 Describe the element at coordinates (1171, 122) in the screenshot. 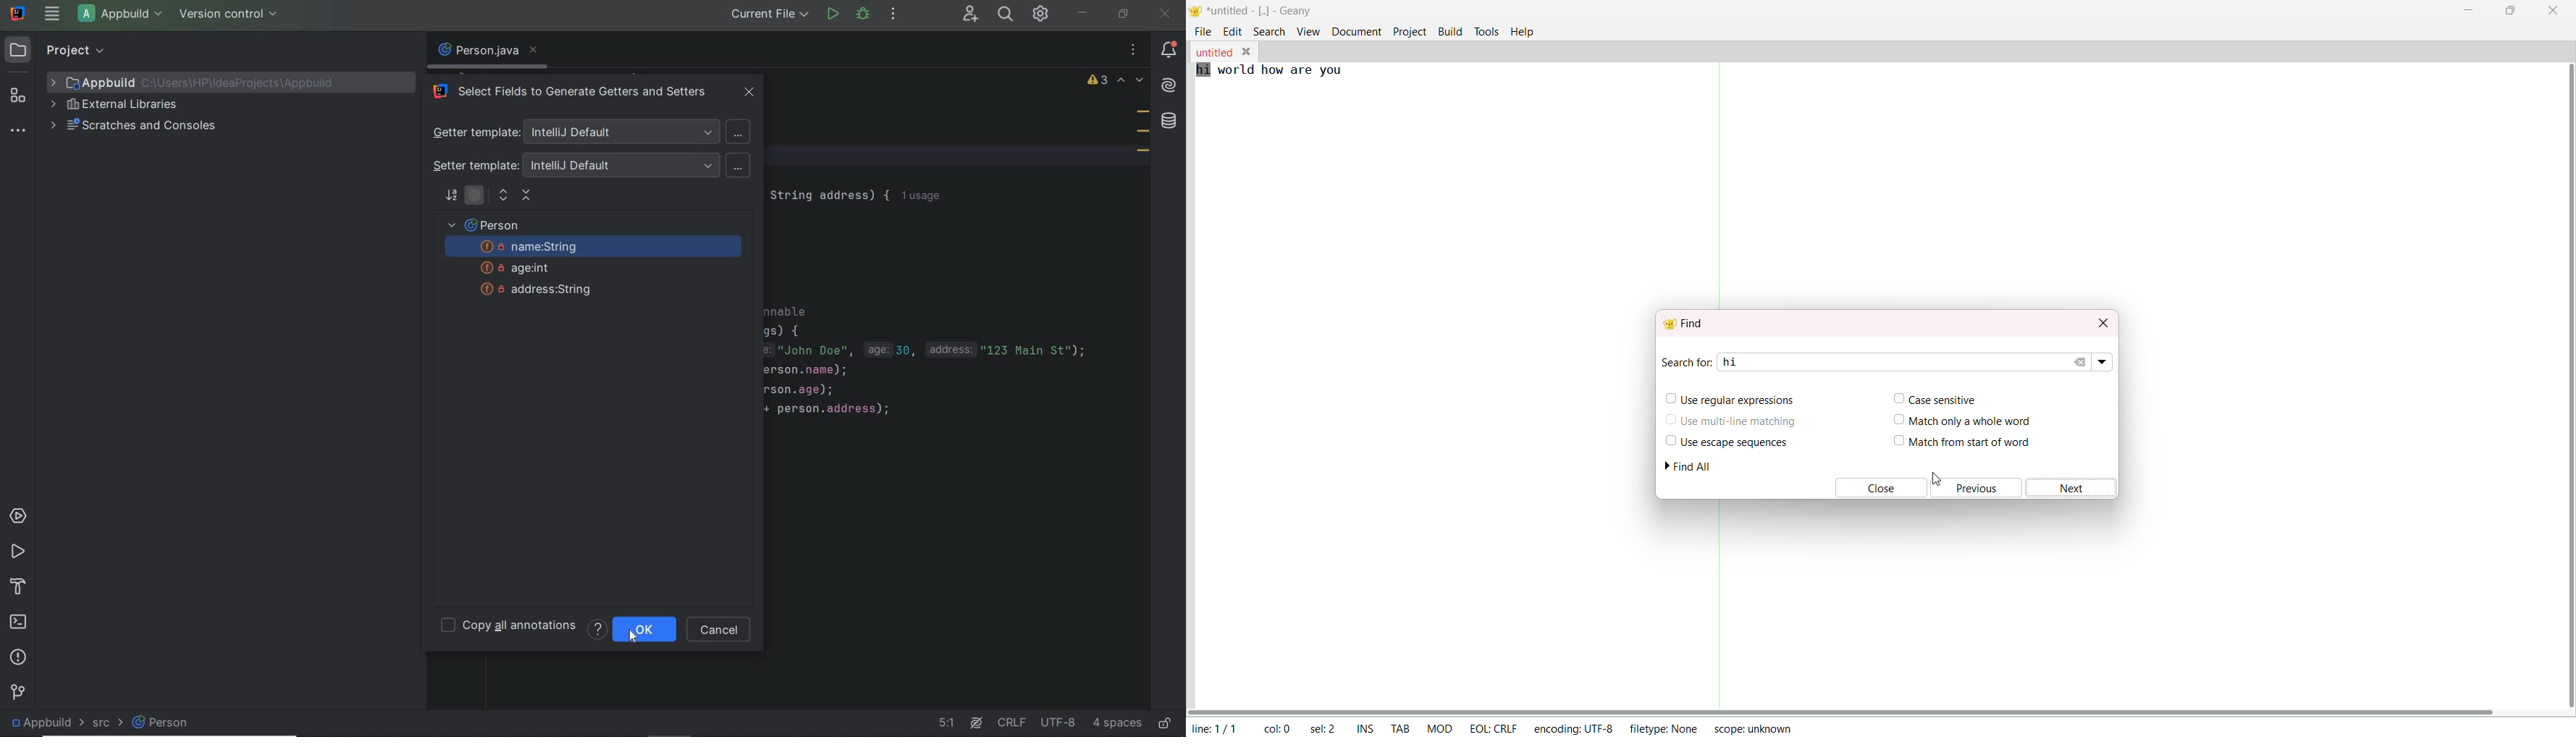

I see `database` at that location.